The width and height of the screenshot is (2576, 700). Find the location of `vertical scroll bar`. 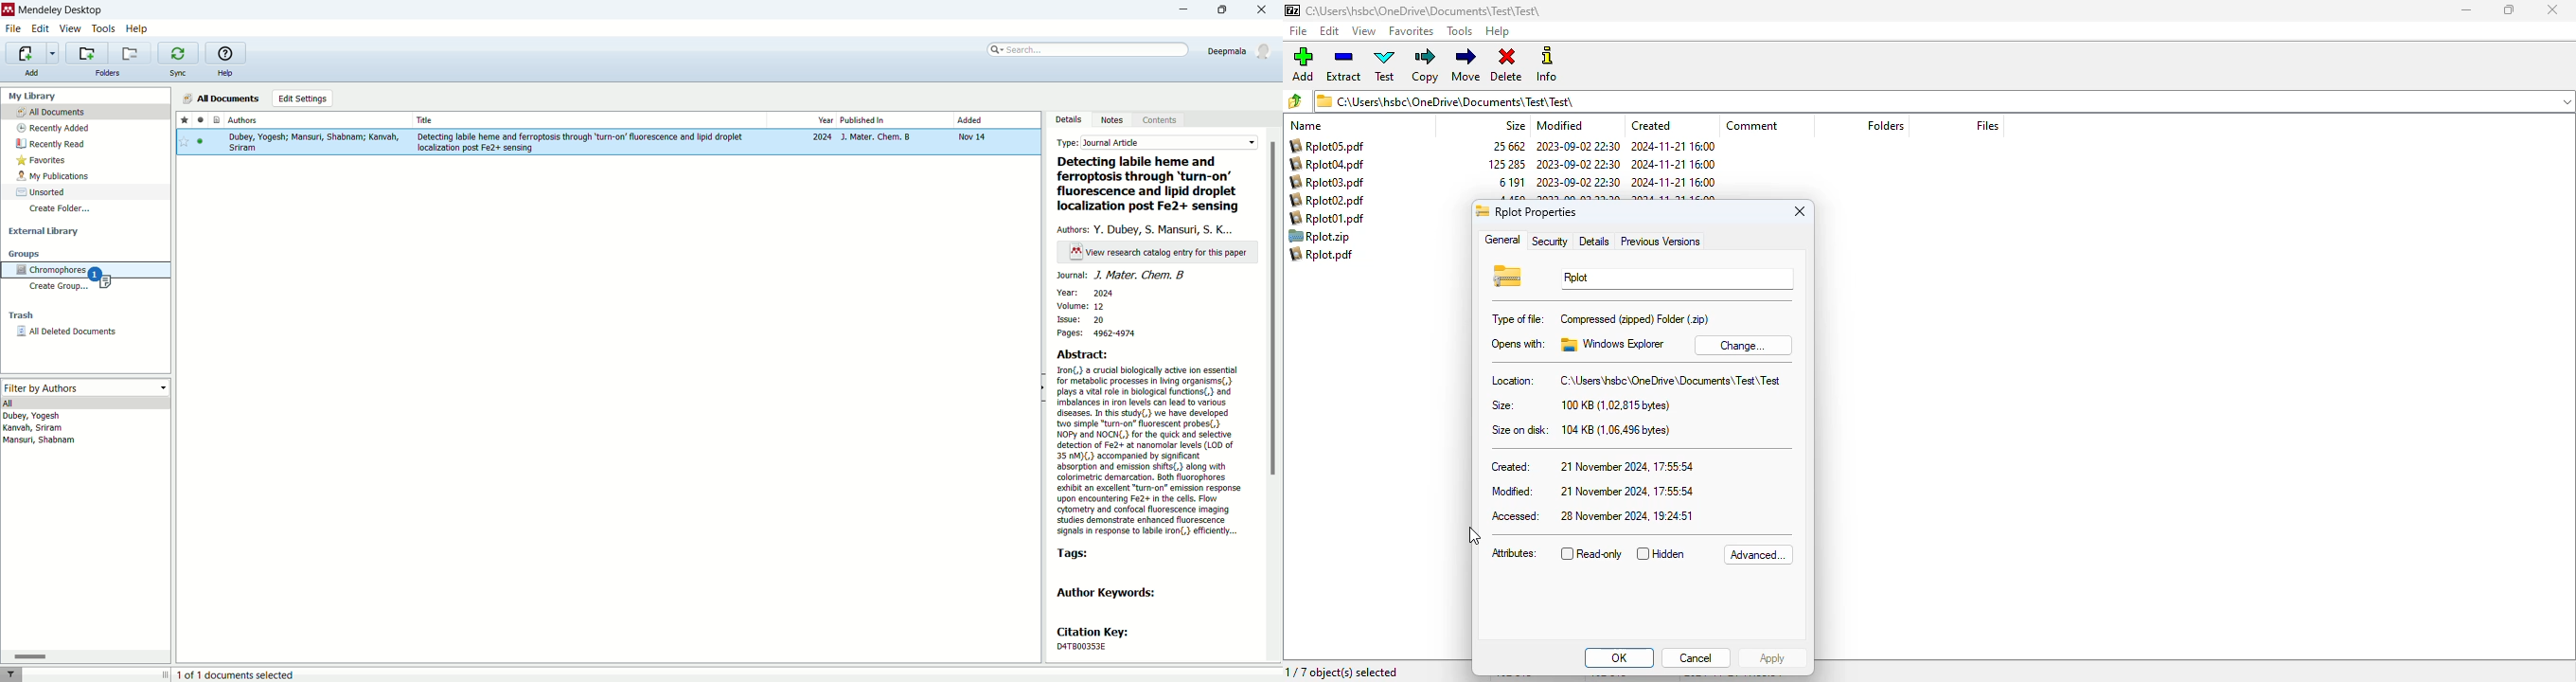

vertical scroll bar is located at coordinates (1275, 394).